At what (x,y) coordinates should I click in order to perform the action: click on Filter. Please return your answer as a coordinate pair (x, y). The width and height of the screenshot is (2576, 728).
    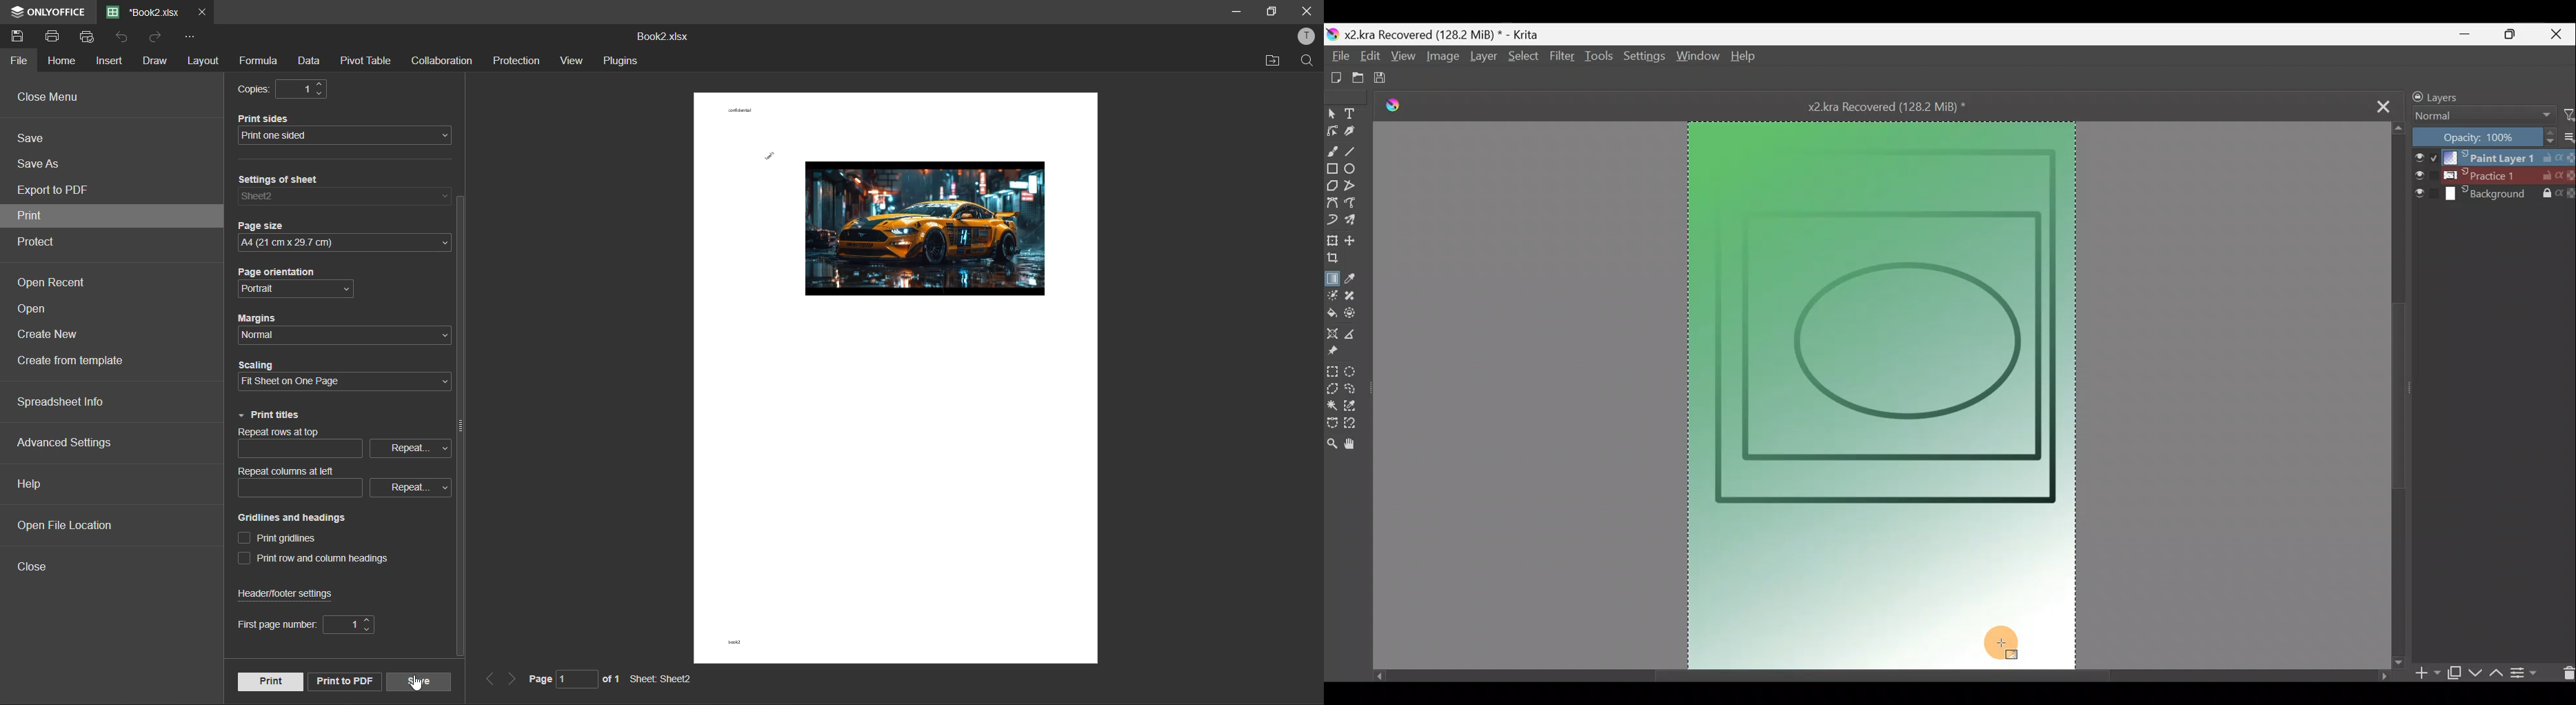
    Looking at the image, I should click on (1562, 63).